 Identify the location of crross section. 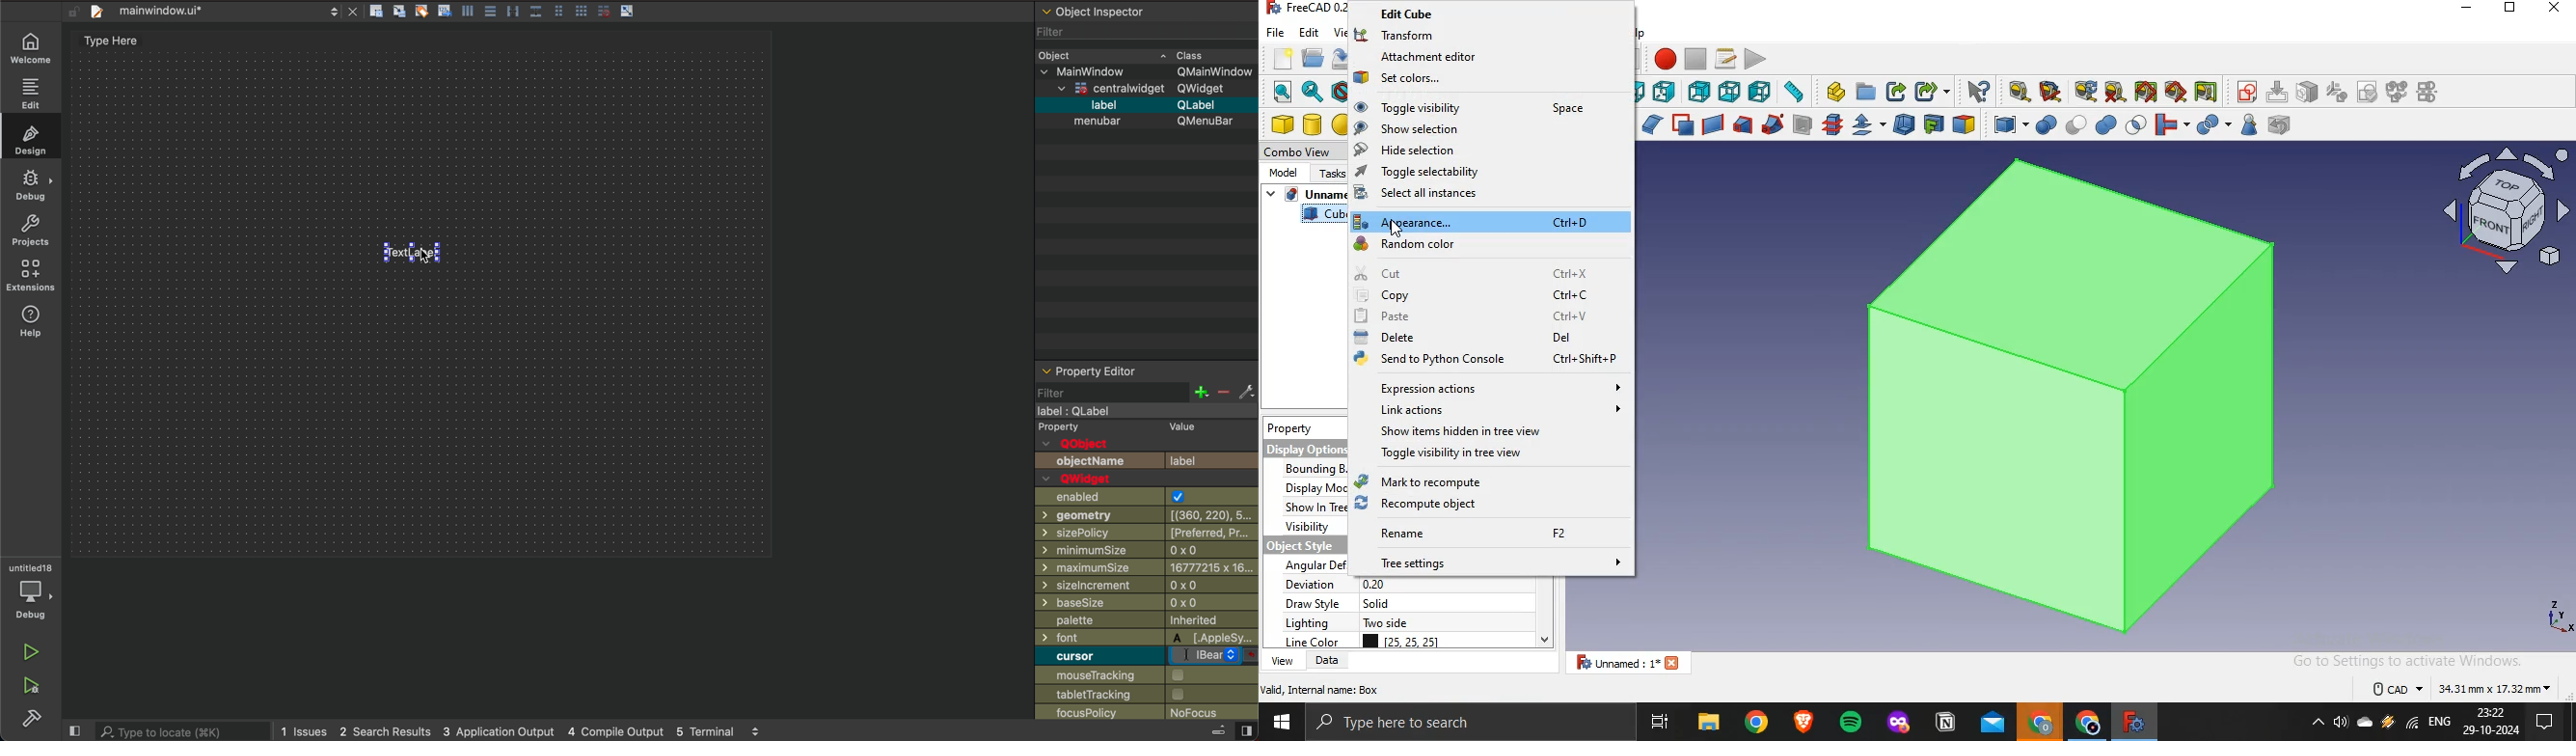
(1832, 124).